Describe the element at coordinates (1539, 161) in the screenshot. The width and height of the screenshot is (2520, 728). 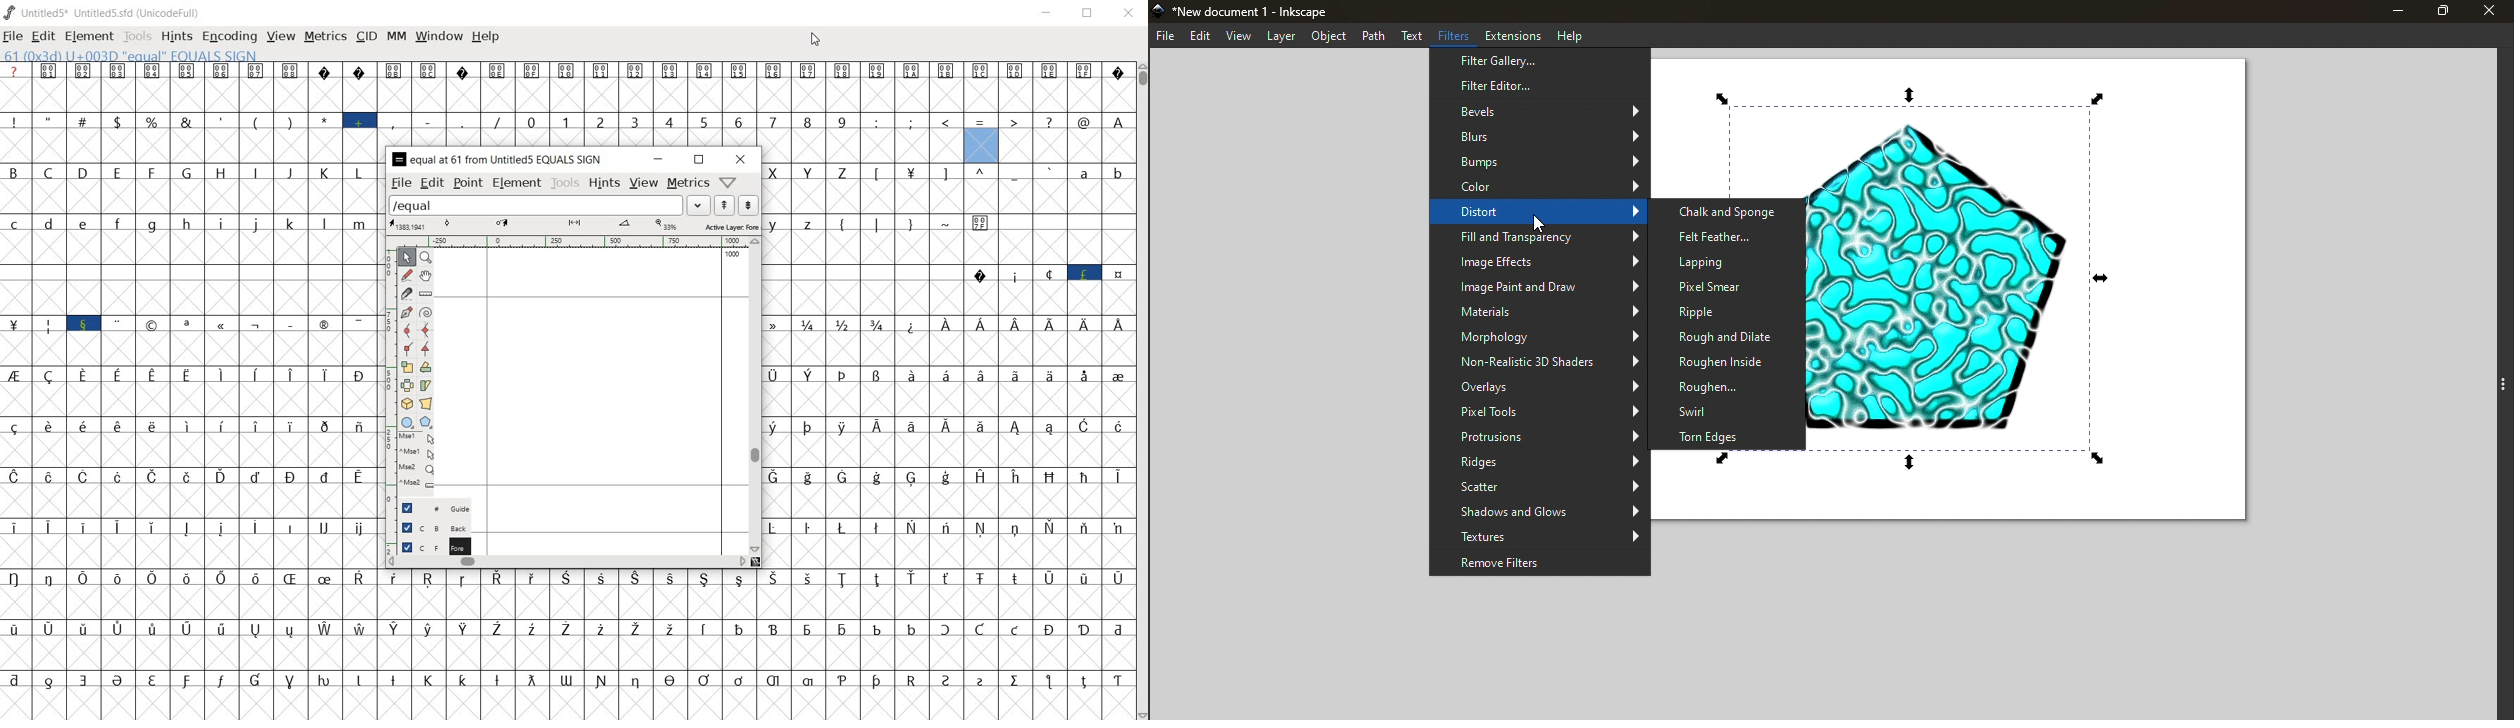
I see `Bumps` at that location.